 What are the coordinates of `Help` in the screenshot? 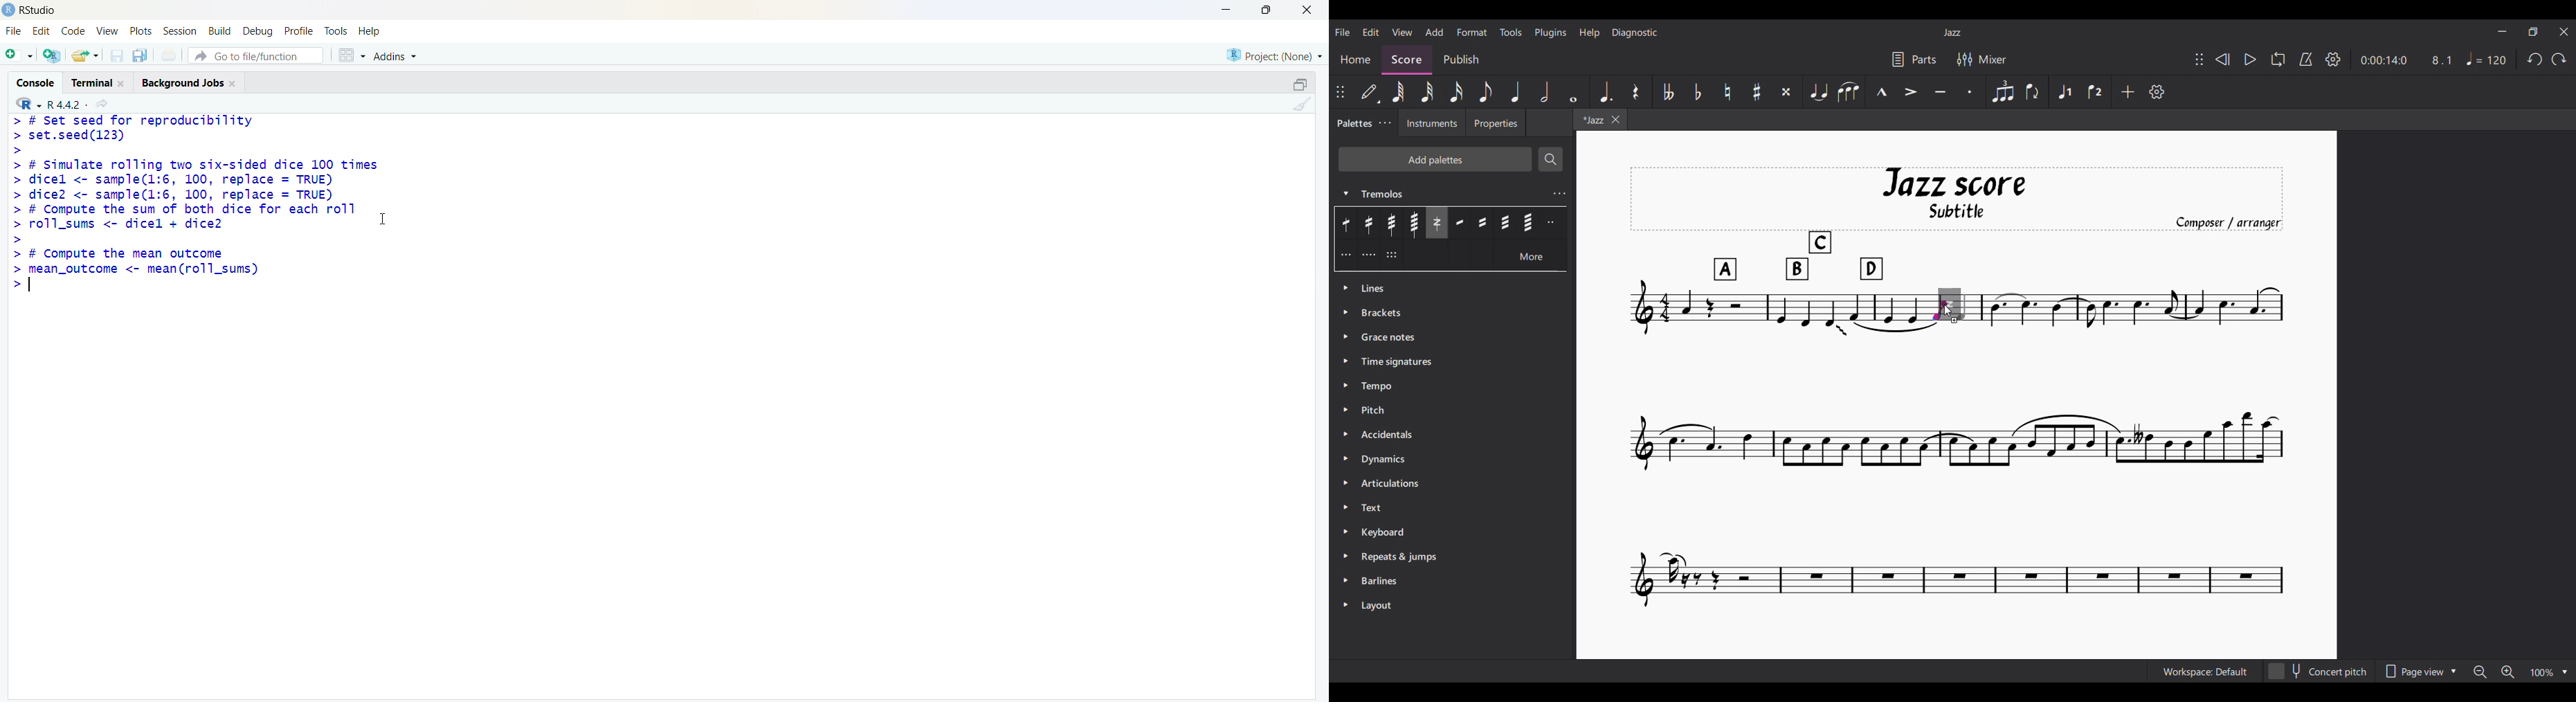 It's located at (1590, 33).